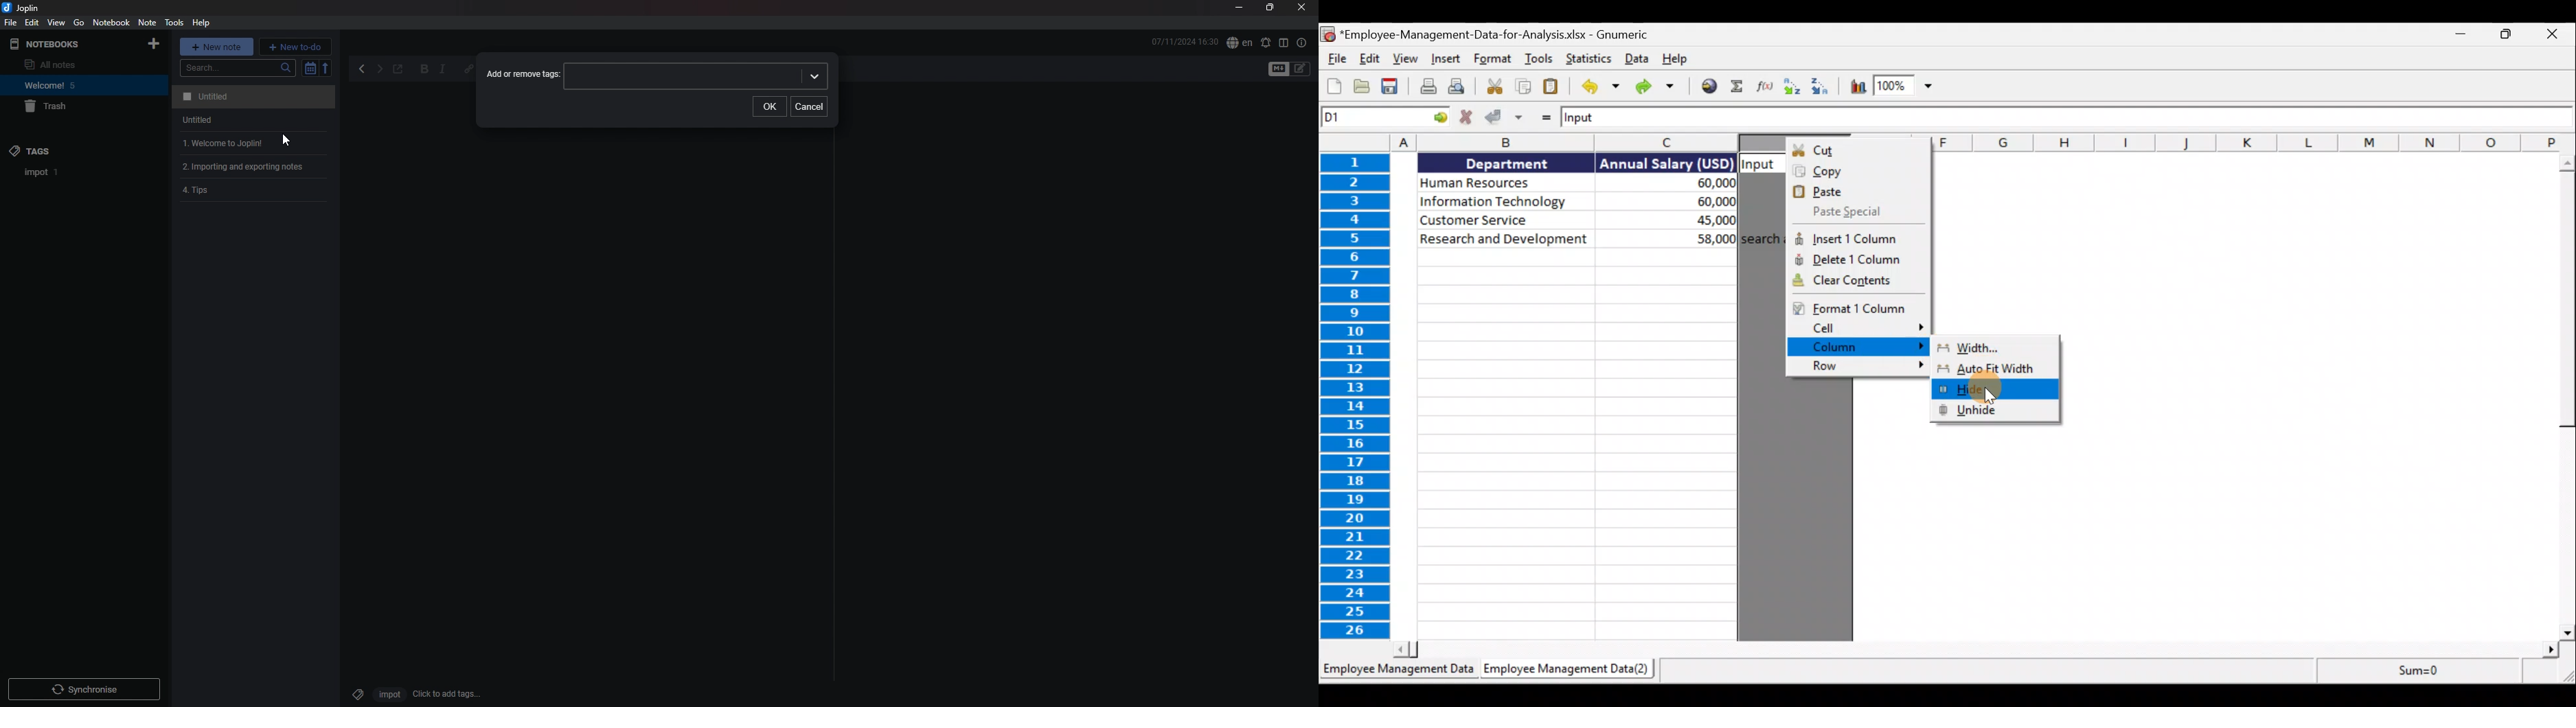 The width and height of the screenshot is (2576, 728). I want to click on Untitled, so click(251, 97).